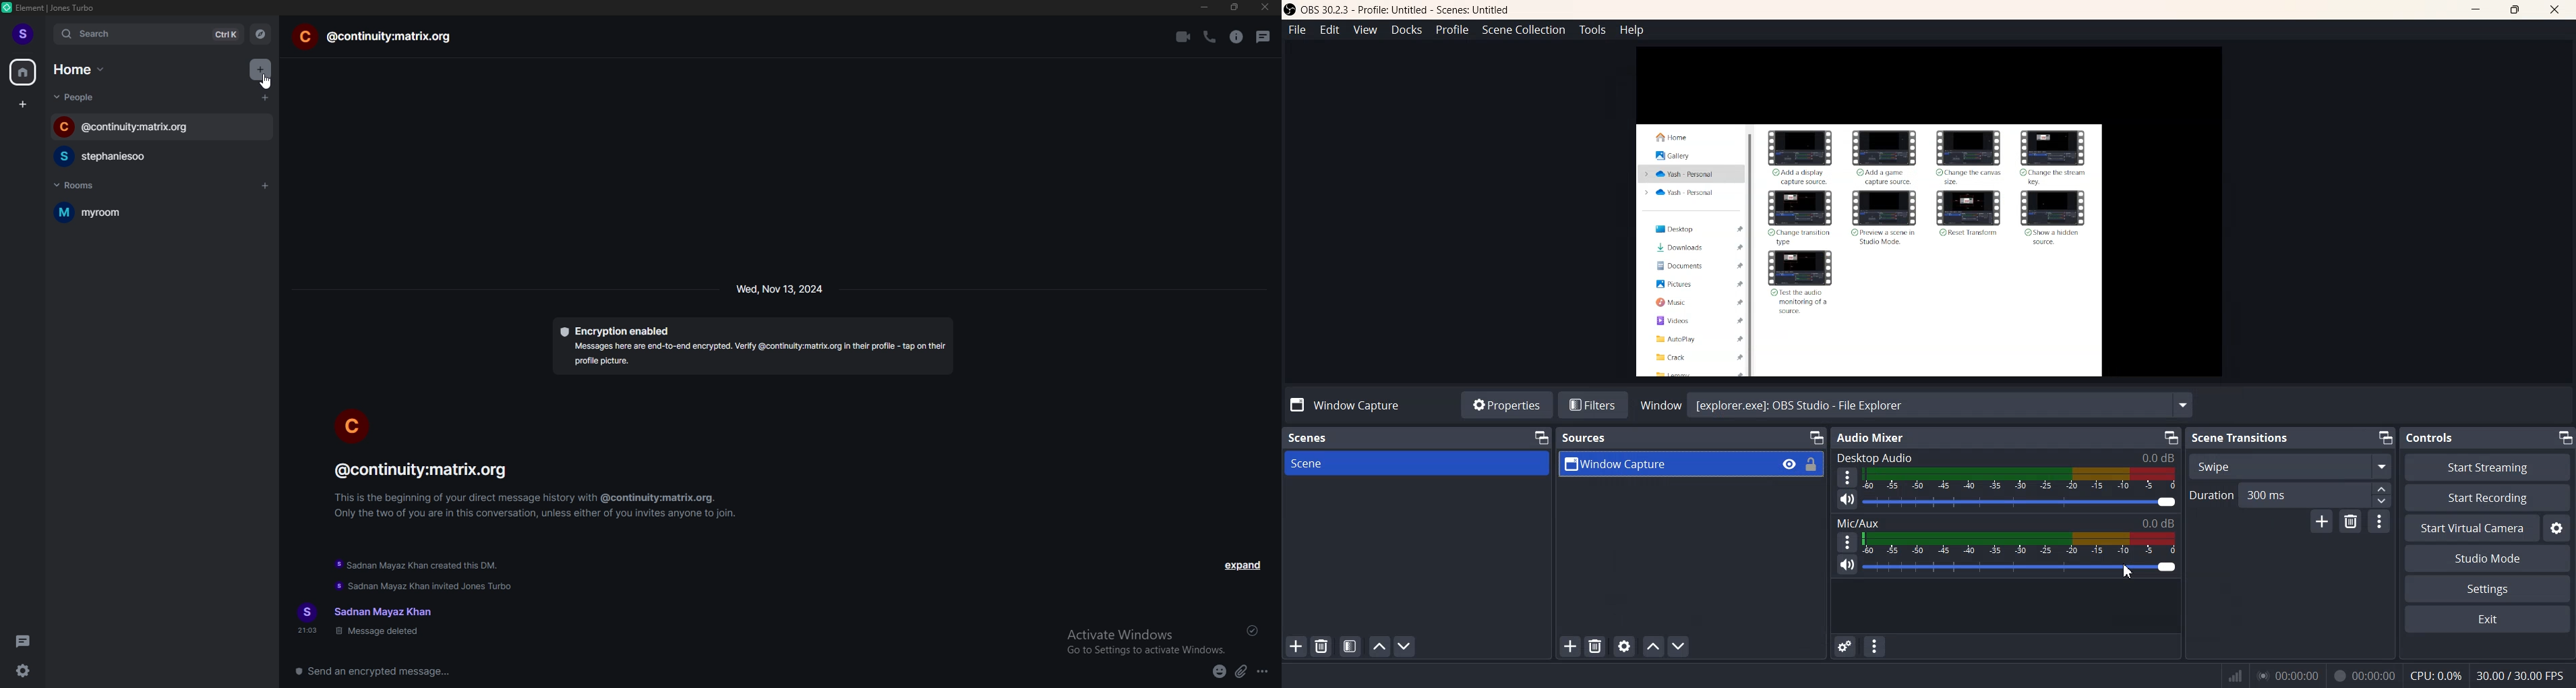 Image resolution: width=2576 pixels, height=700 pixels. I want to click on Profile, so click(1452, 29).